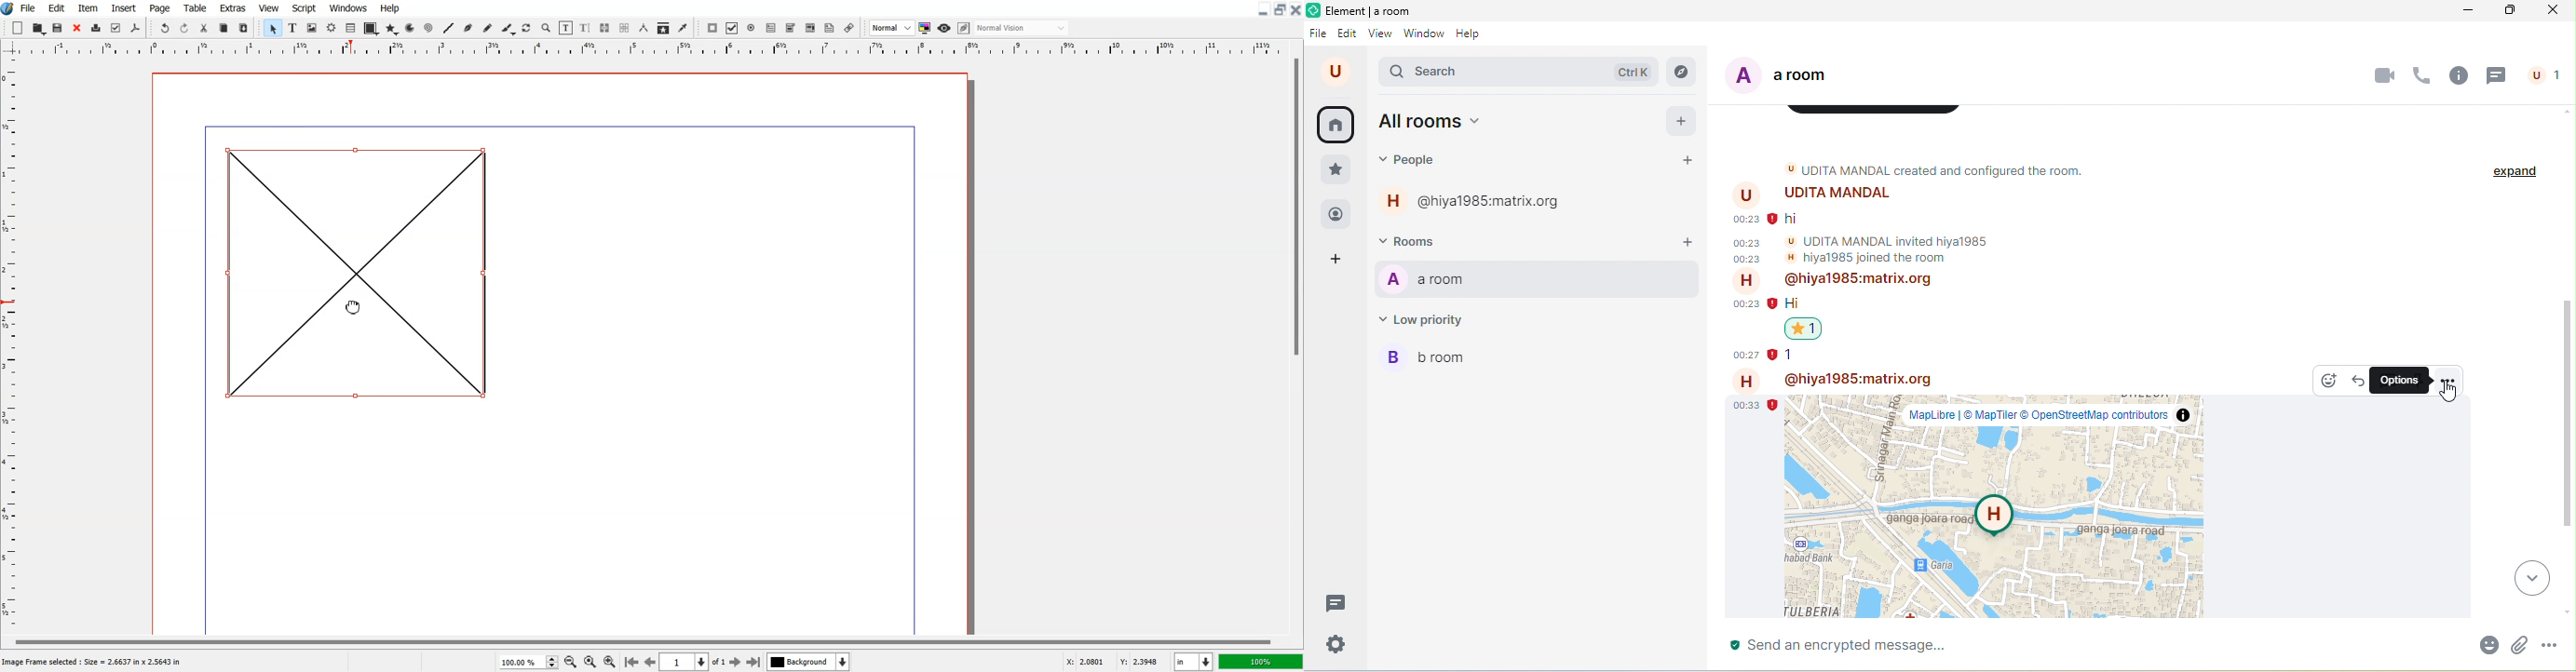  I want to click on Minimize, so click(1262, 10).